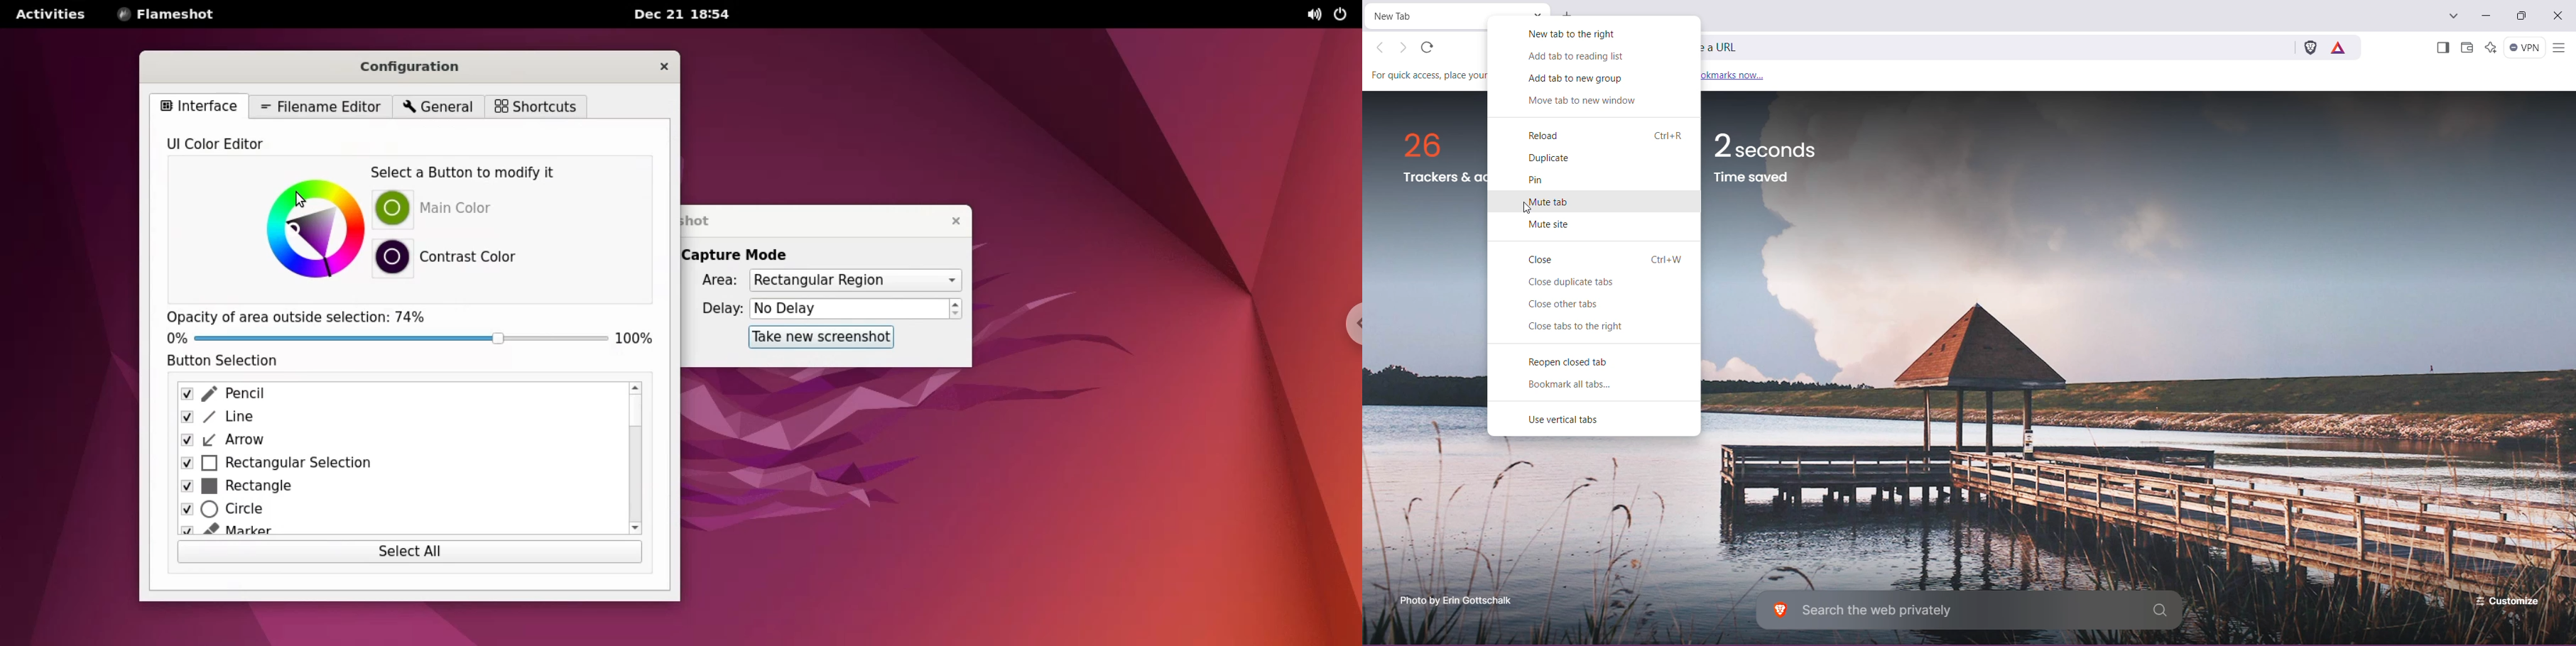  I want to click on Close, so click(1605, 258).